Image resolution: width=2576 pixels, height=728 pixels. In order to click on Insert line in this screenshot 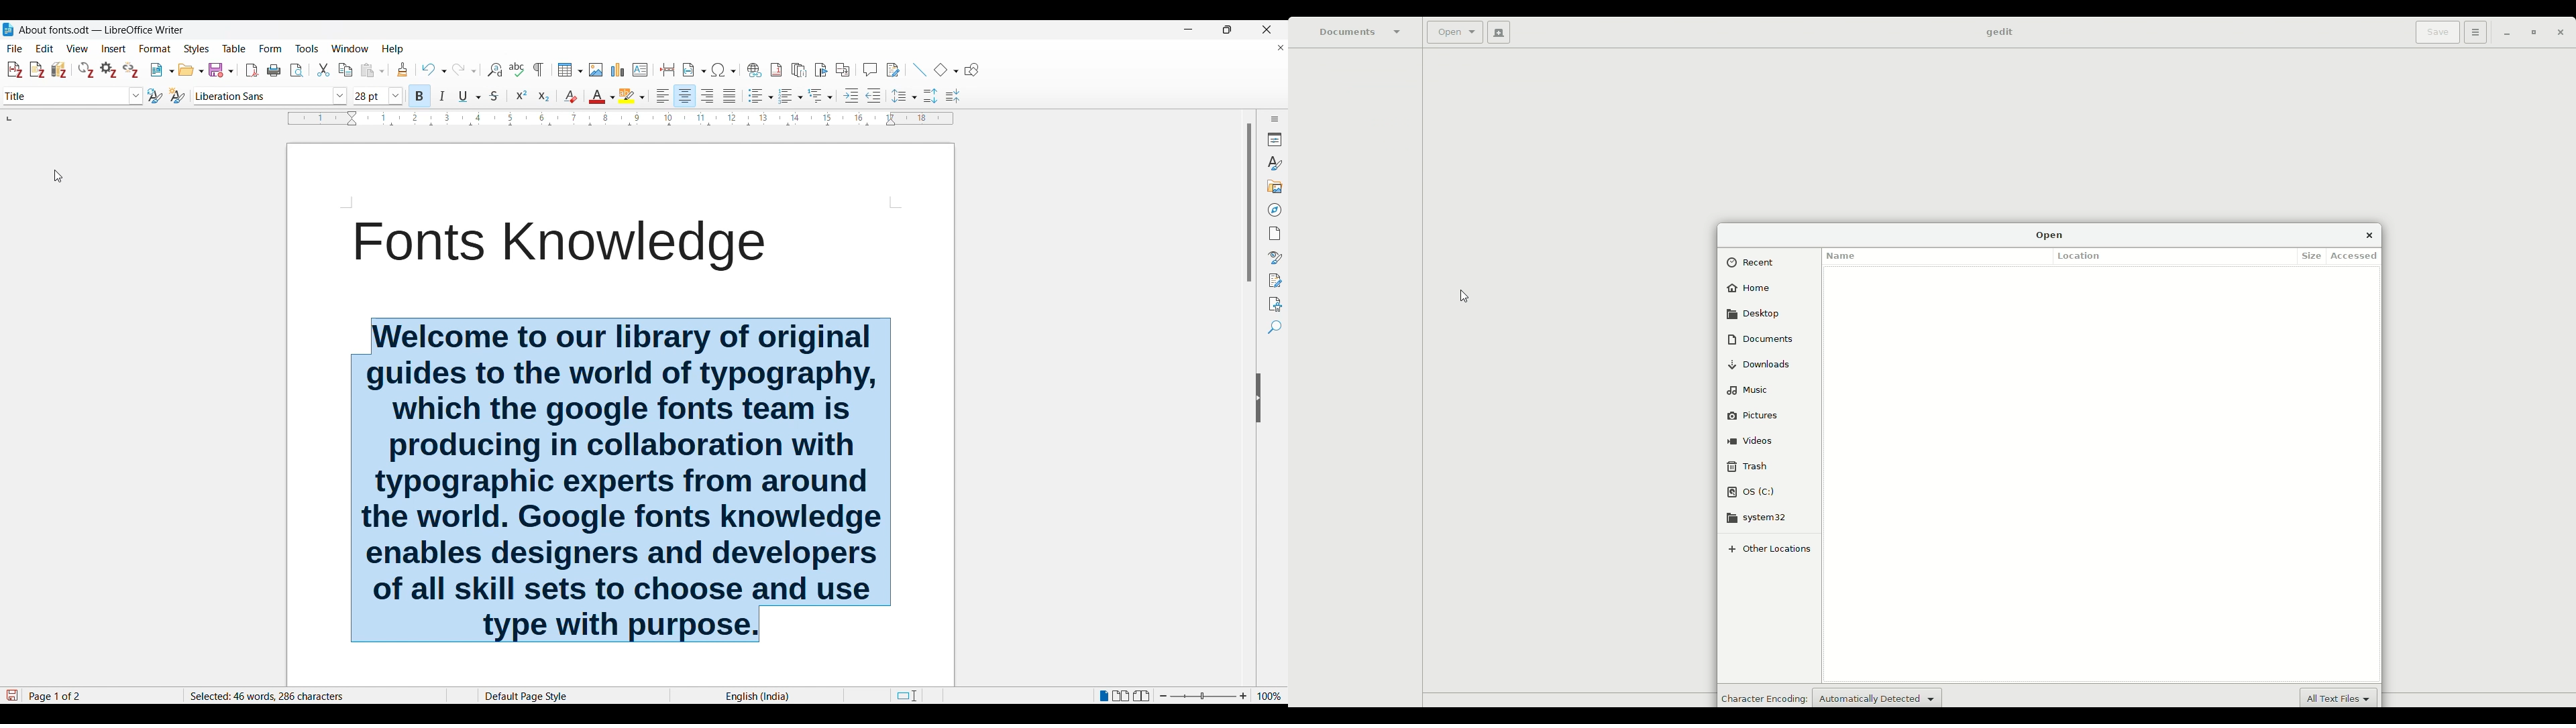, I will do `click(920, 70)`.